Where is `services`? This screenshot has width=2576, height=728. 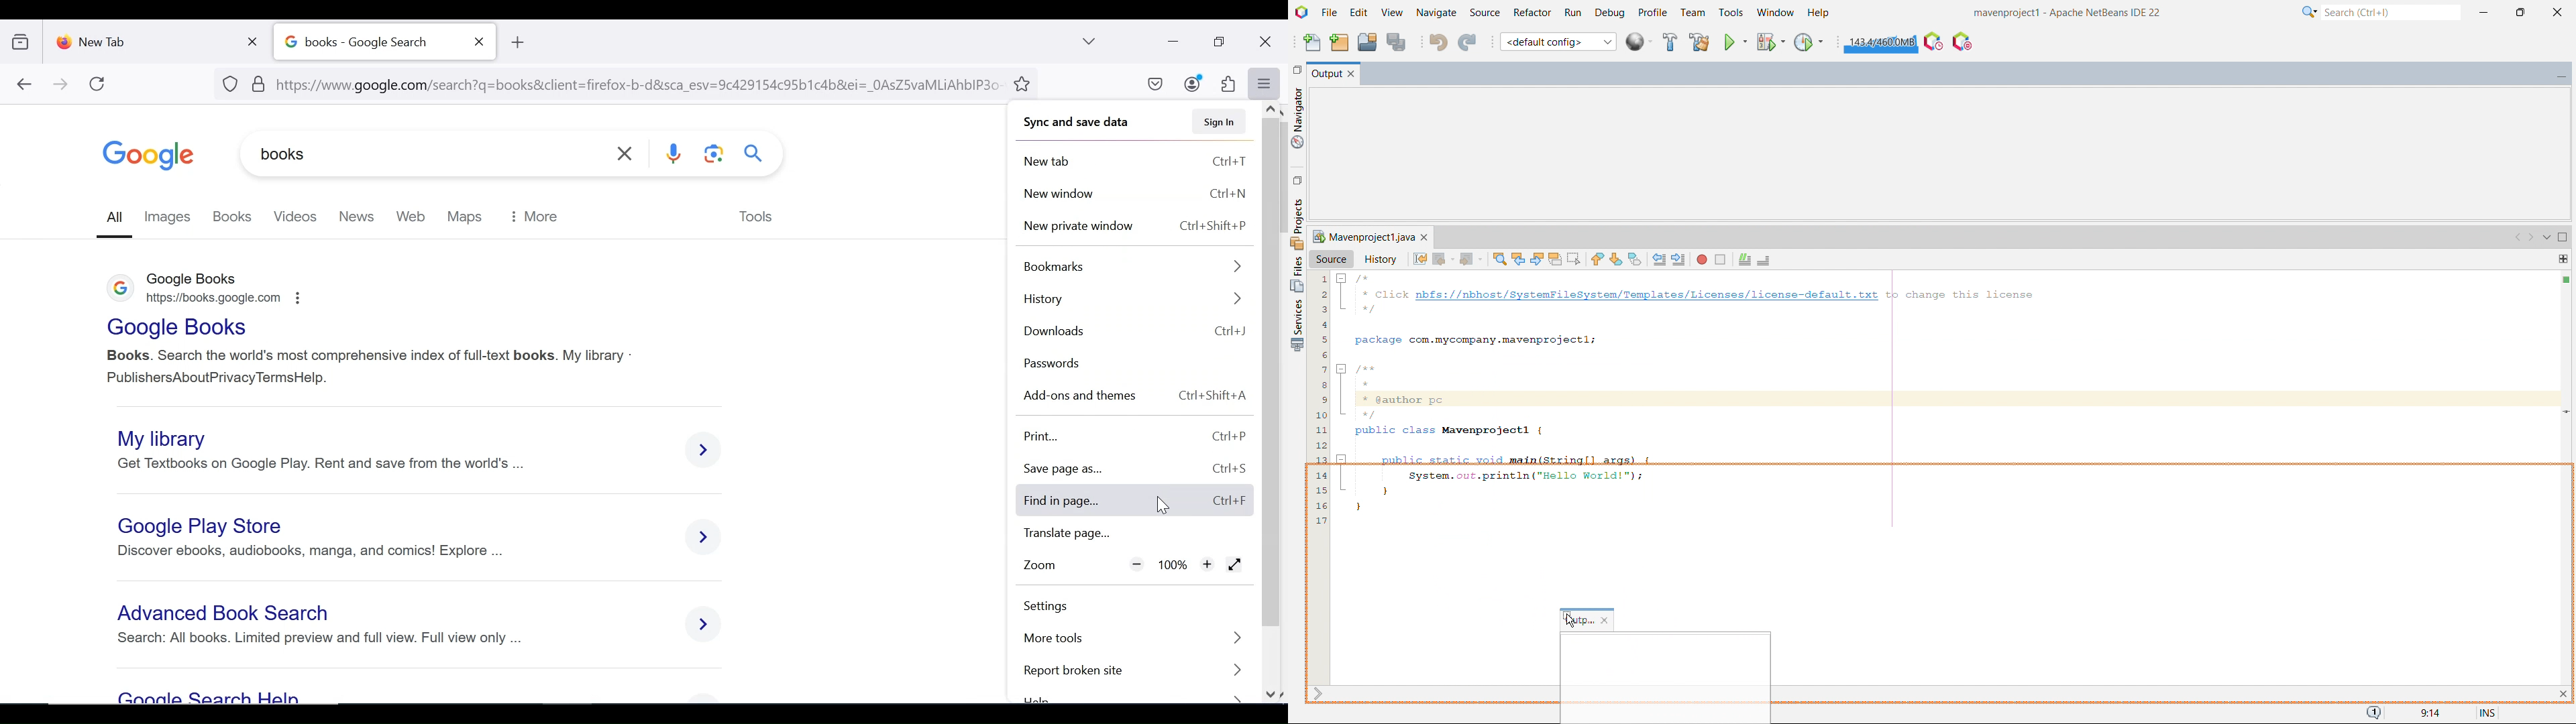 services is located at coordinates (1297, 223).